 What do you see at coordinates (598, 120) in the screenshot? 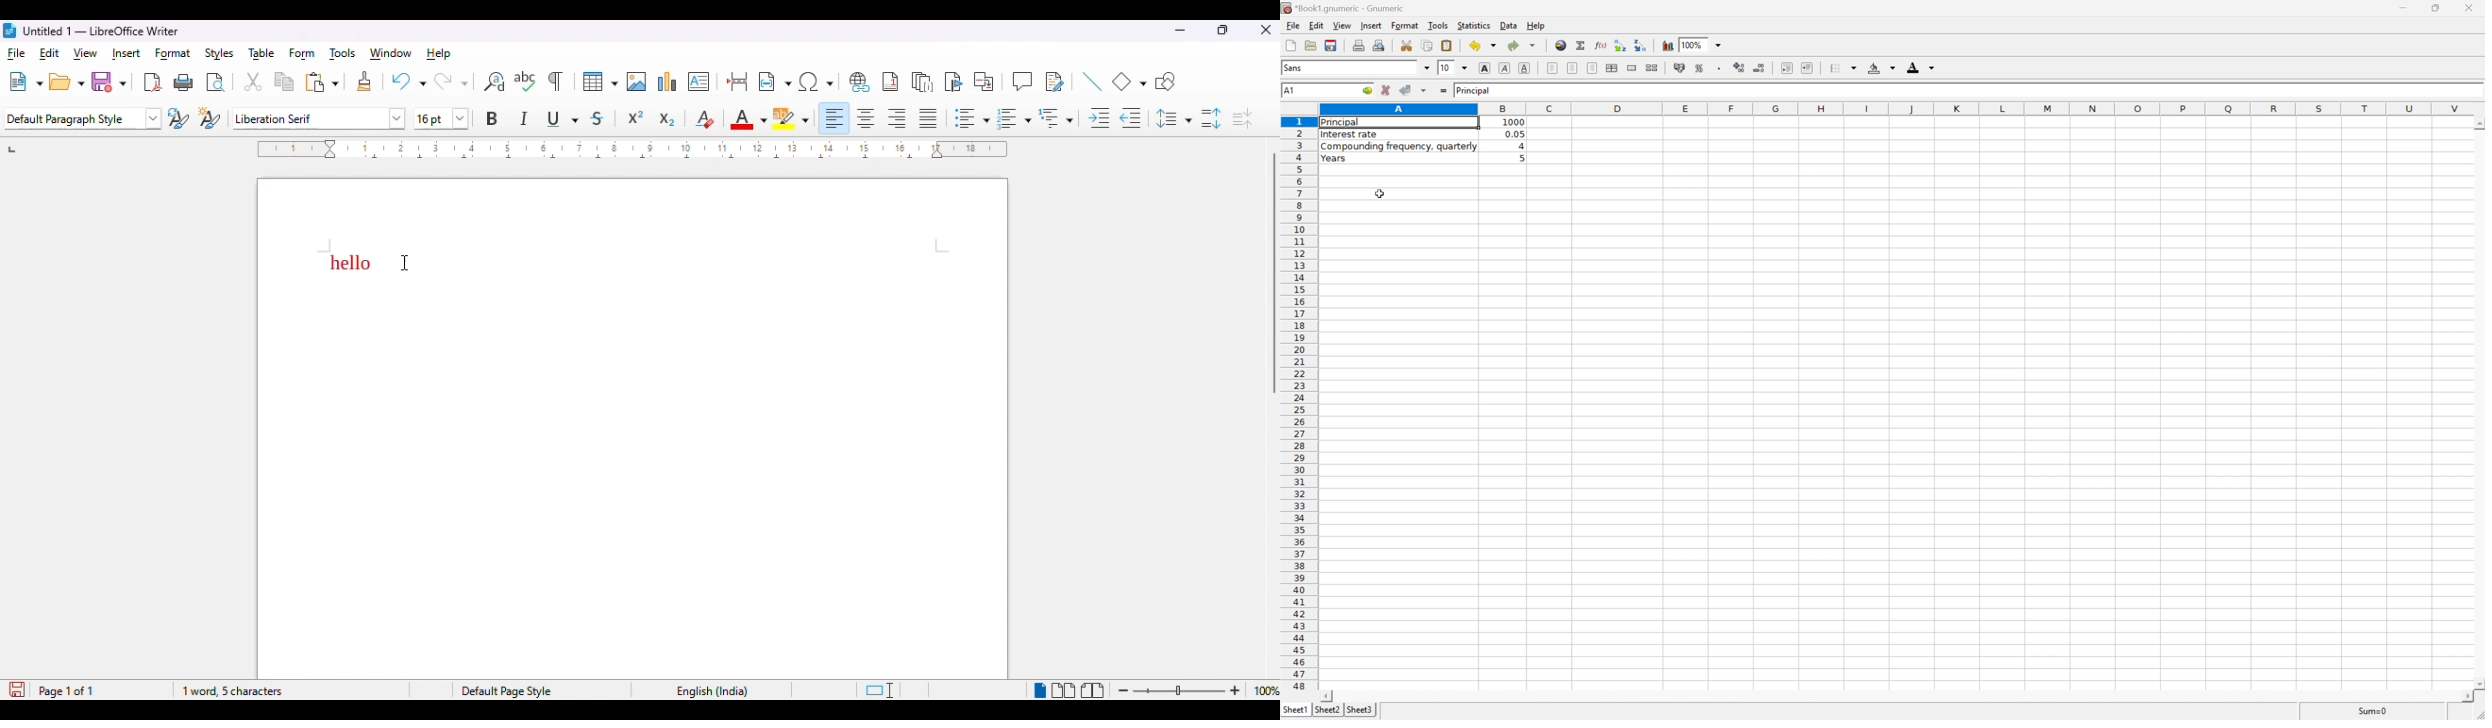
I see `strikethrough` at bounding box center [598, 120].